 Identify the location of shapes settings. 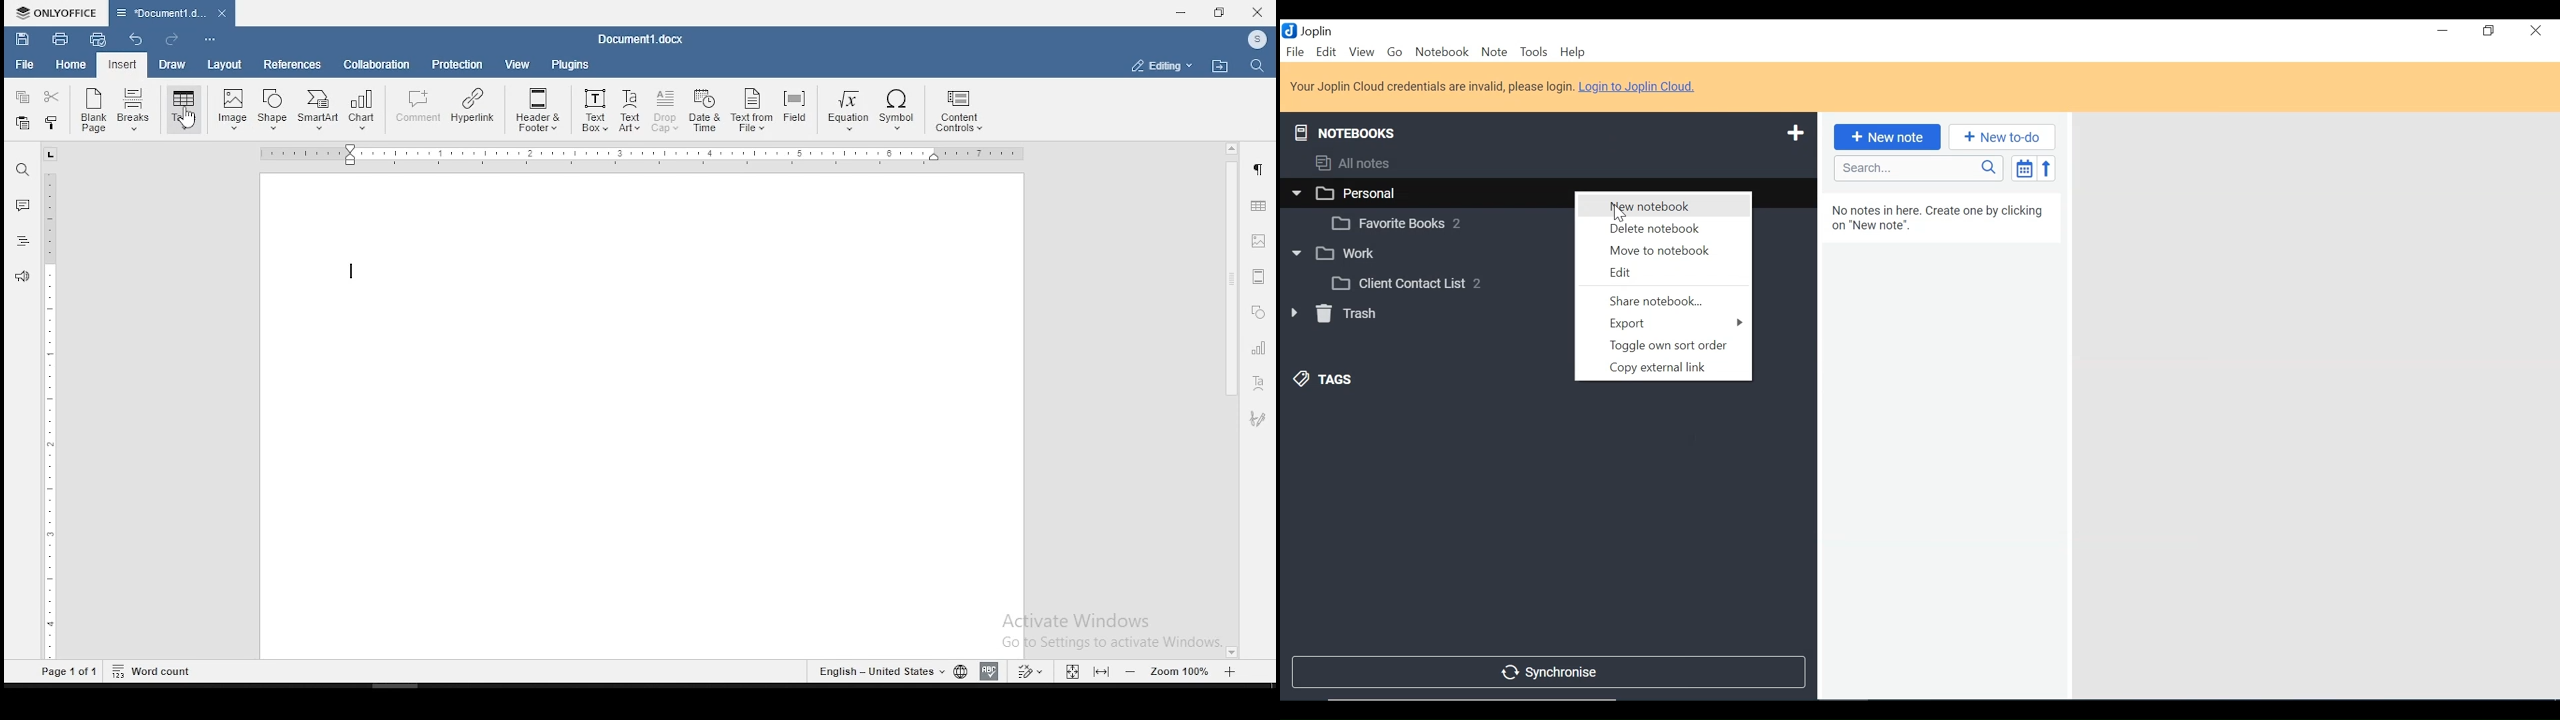
(1257, 312).